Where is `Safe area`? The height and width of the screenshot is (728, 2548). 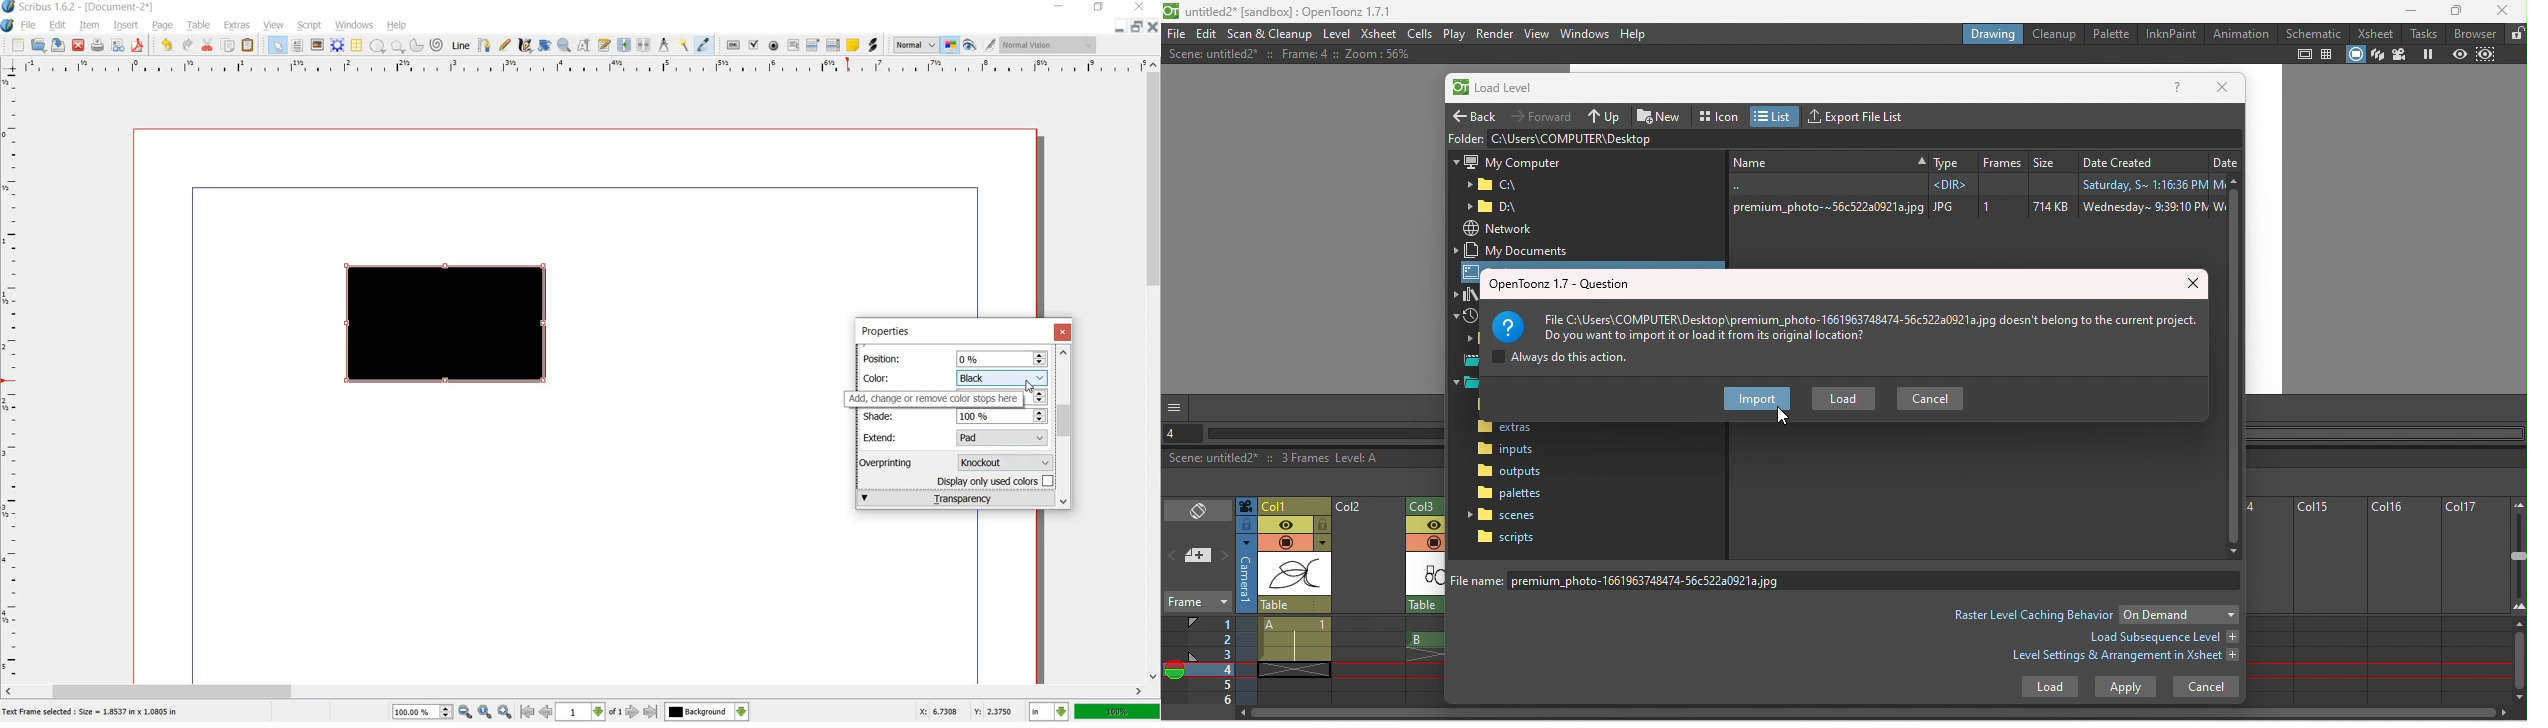
Safe area is located at coordinates (2305, 54).